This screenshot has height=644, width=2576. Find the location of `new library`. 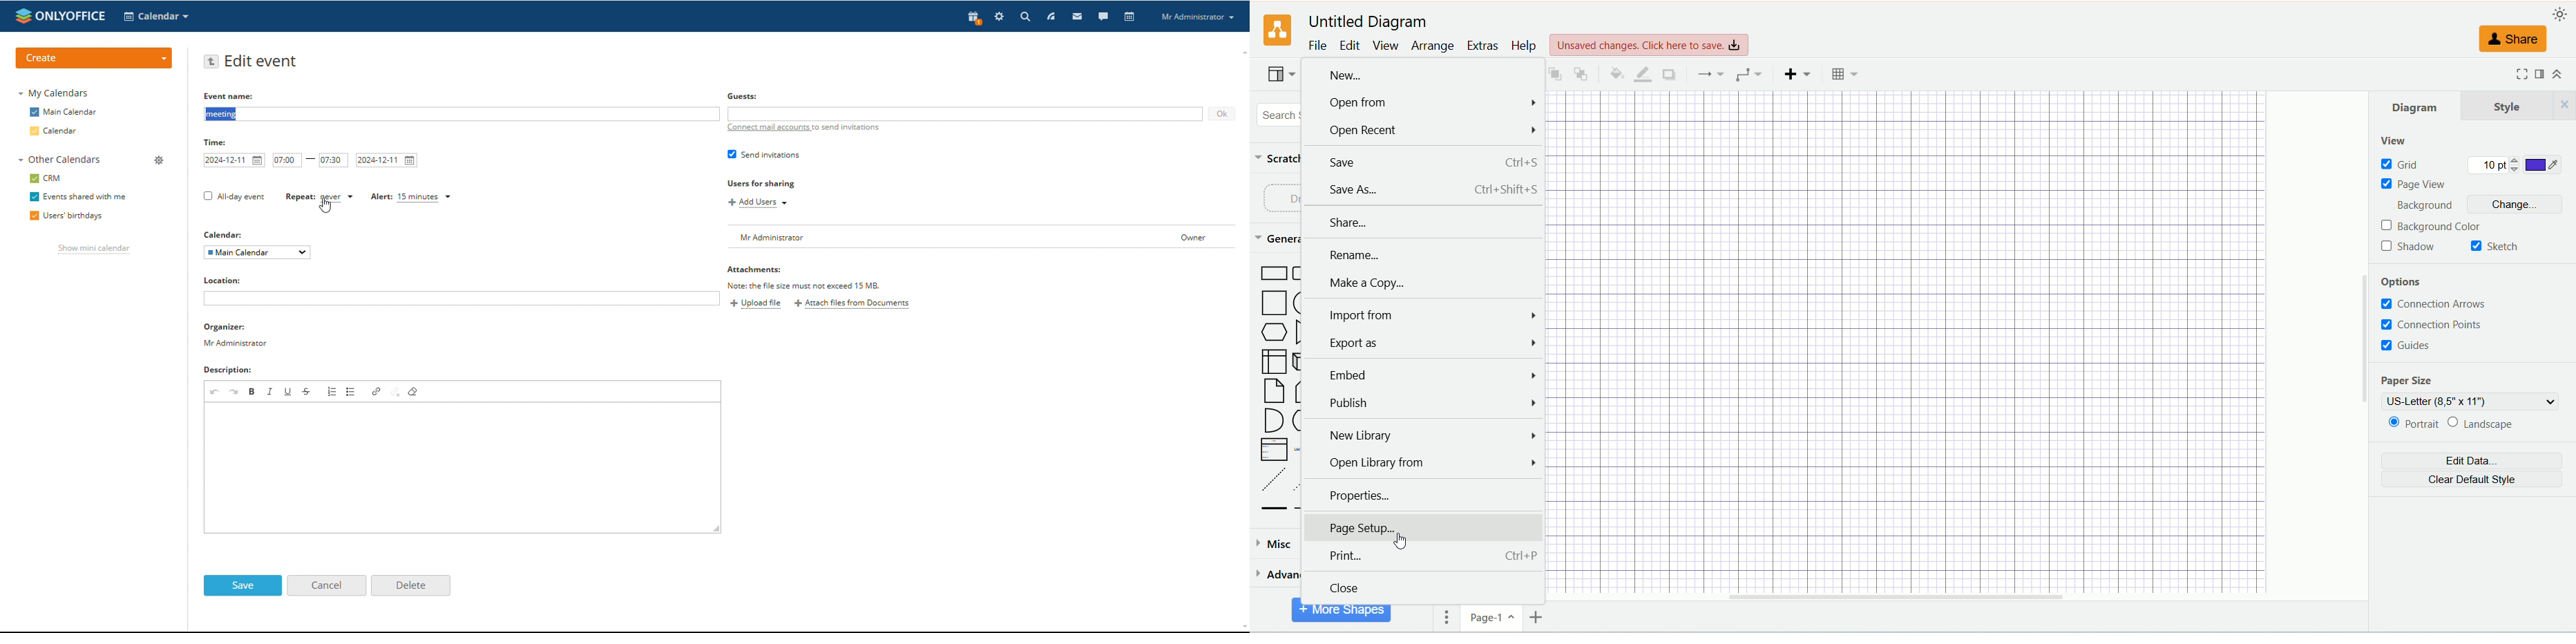

new library is located at coordinates (1424, 435).